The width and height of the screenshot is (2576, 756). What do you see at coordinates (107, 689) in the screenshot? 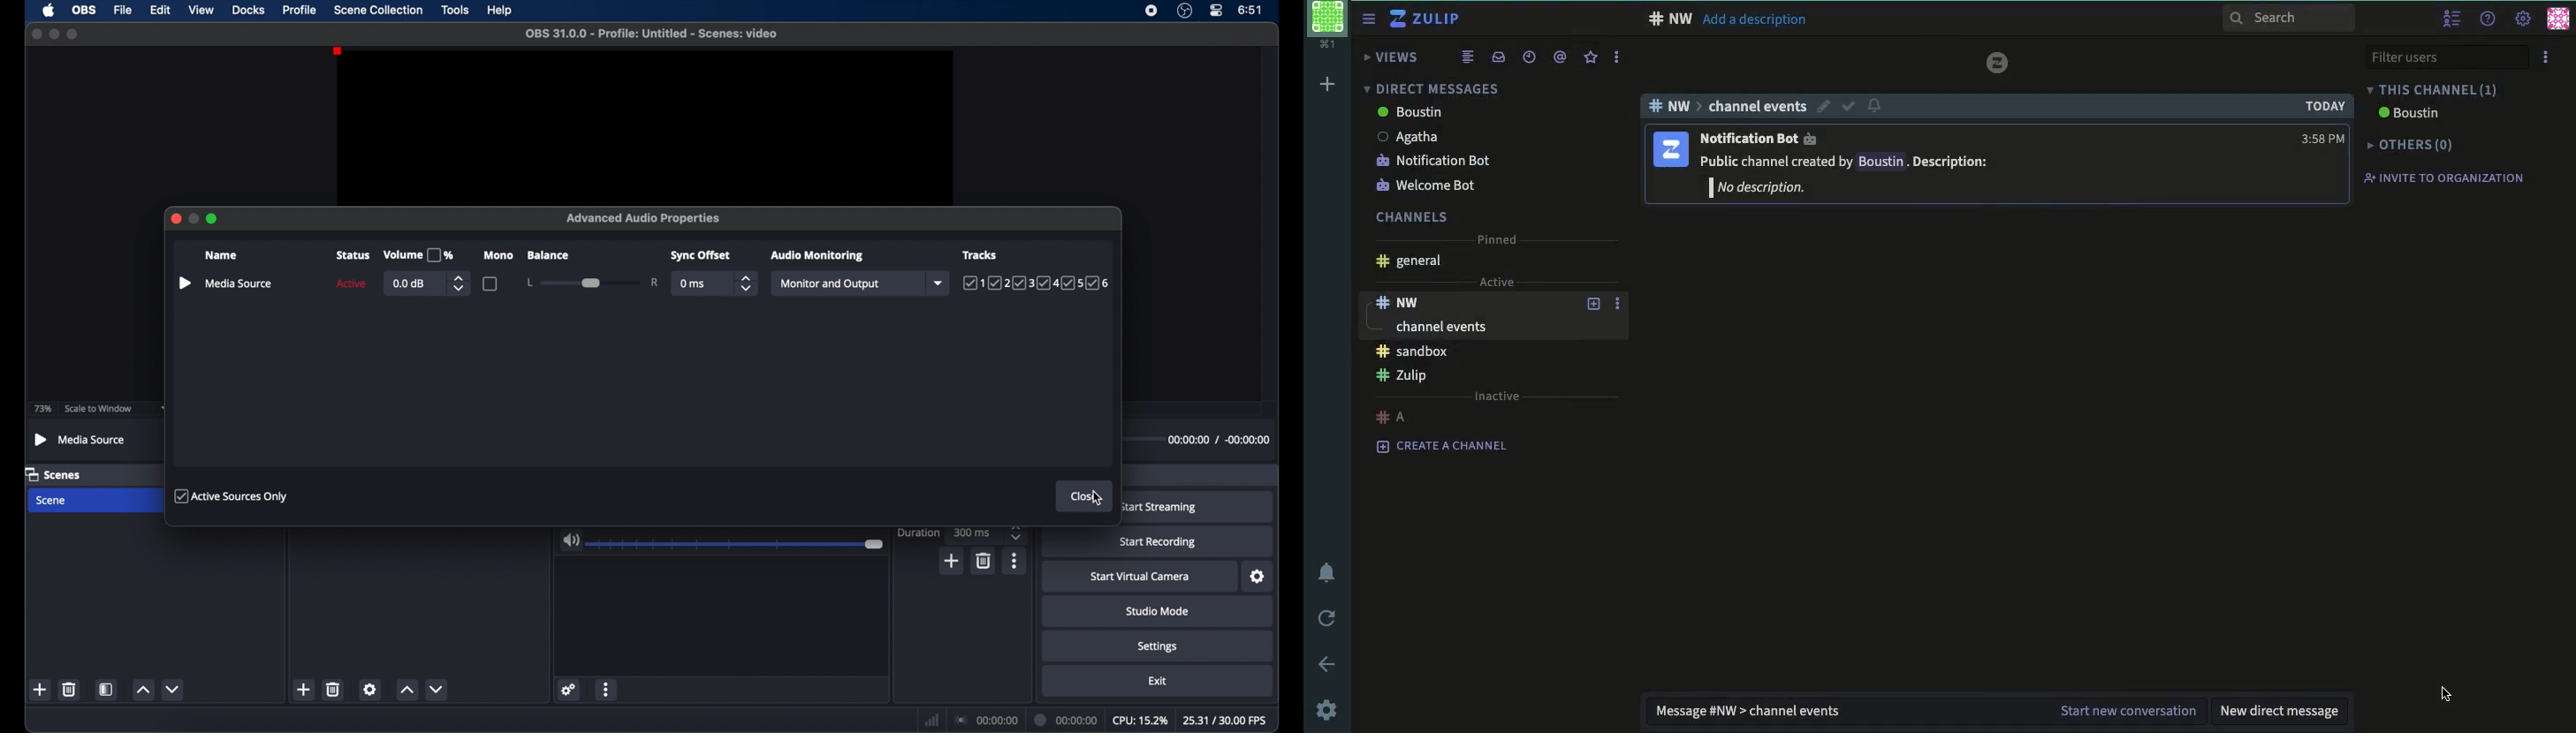
I see `scene filters` at bounding box center [107, 689].